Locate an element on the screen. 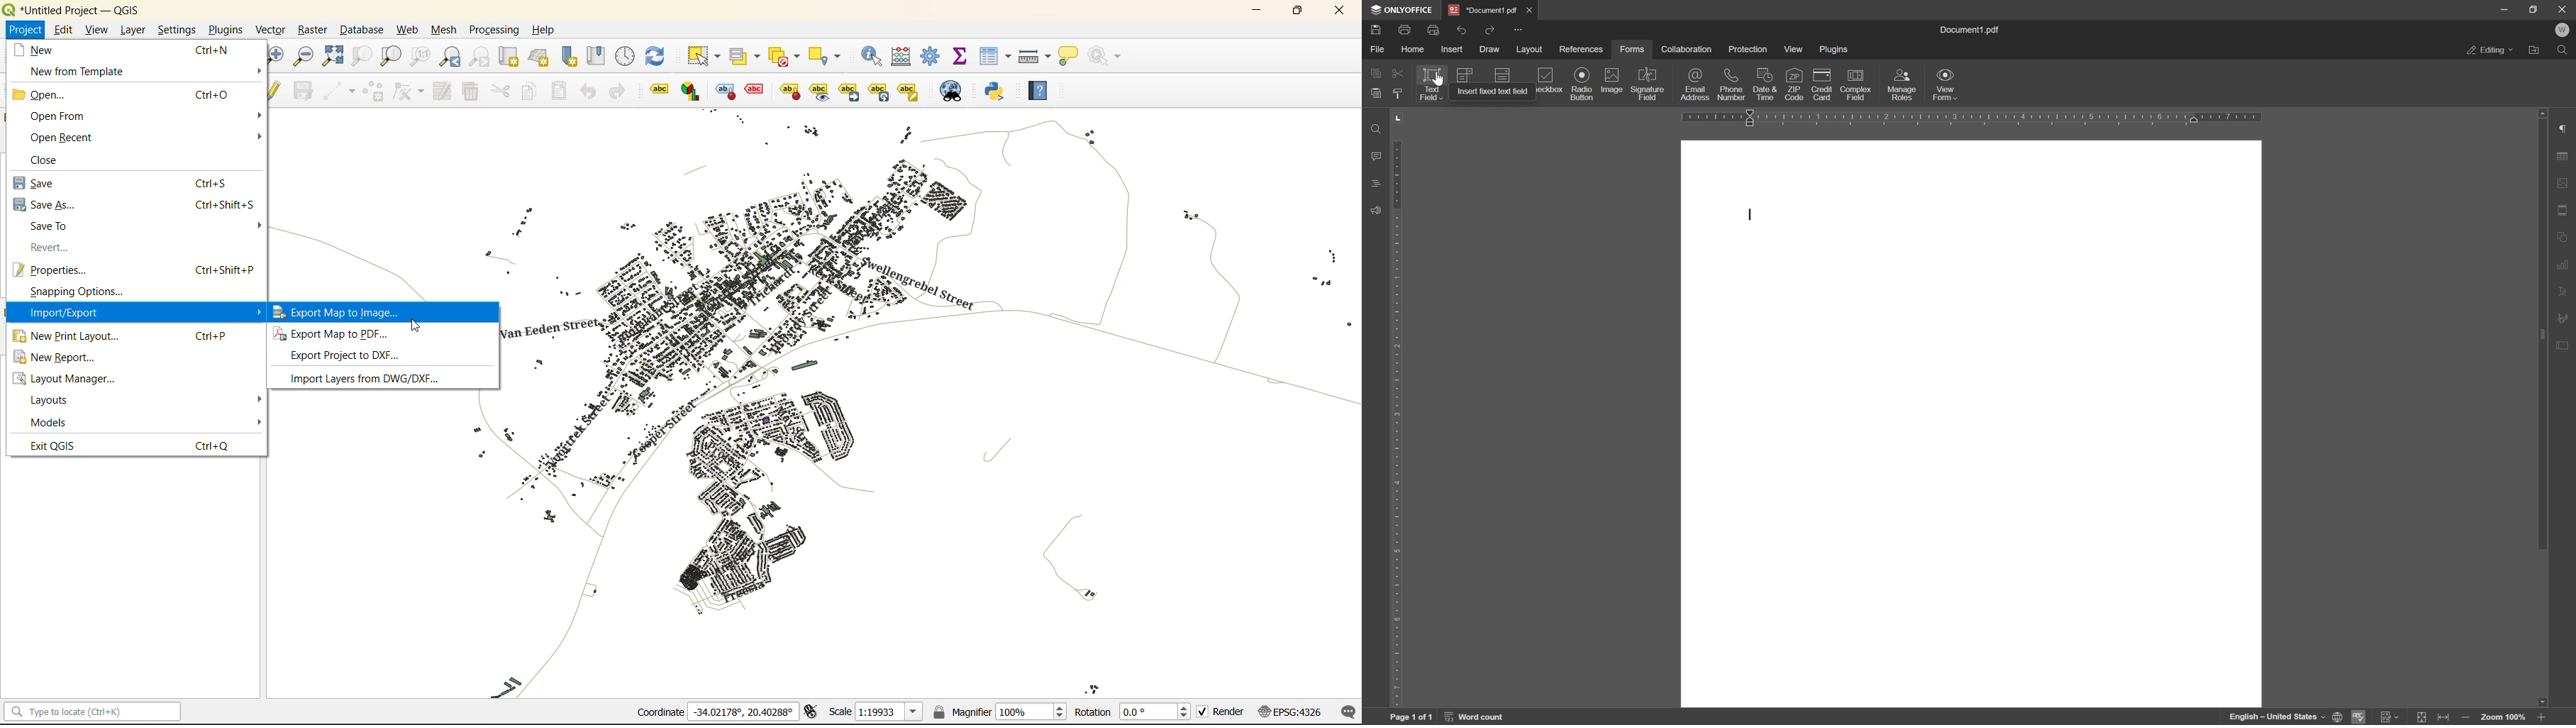 This screenshot has width=2576, height=728. word count is located at coordinates (1477, 717).